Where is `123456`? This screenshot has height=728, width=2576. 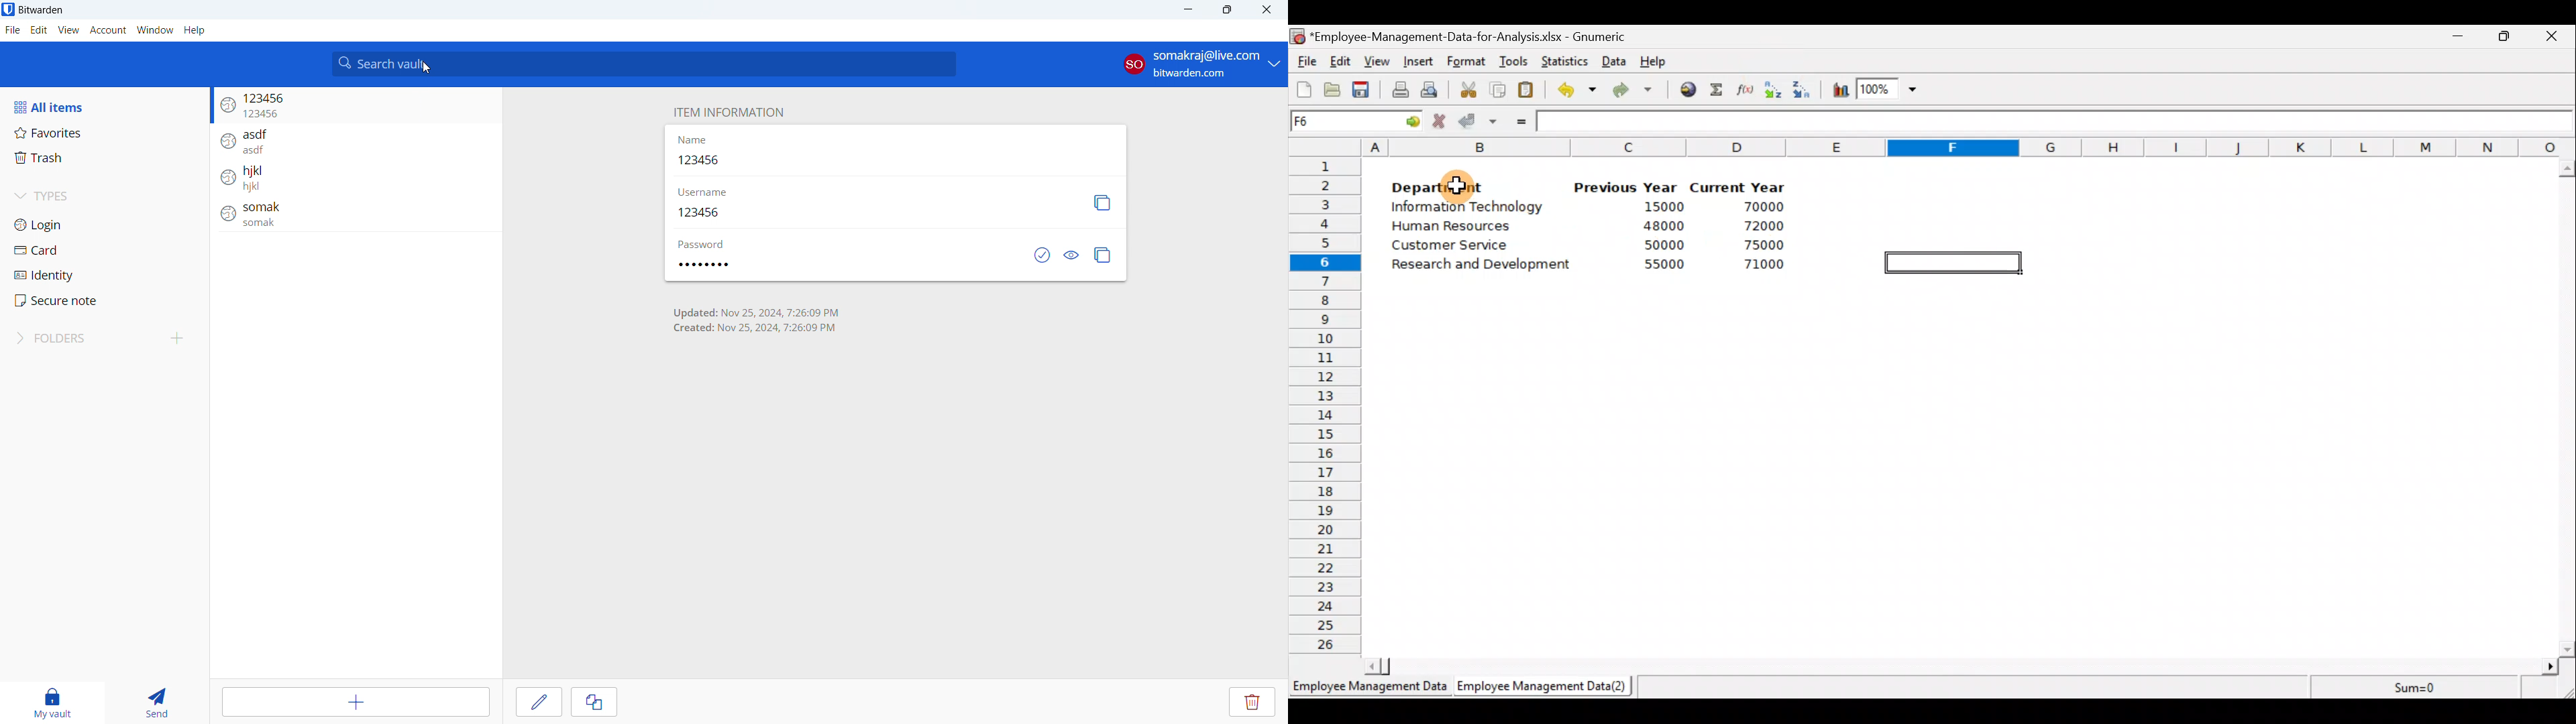 123456 is located at coordinates (704, 161).